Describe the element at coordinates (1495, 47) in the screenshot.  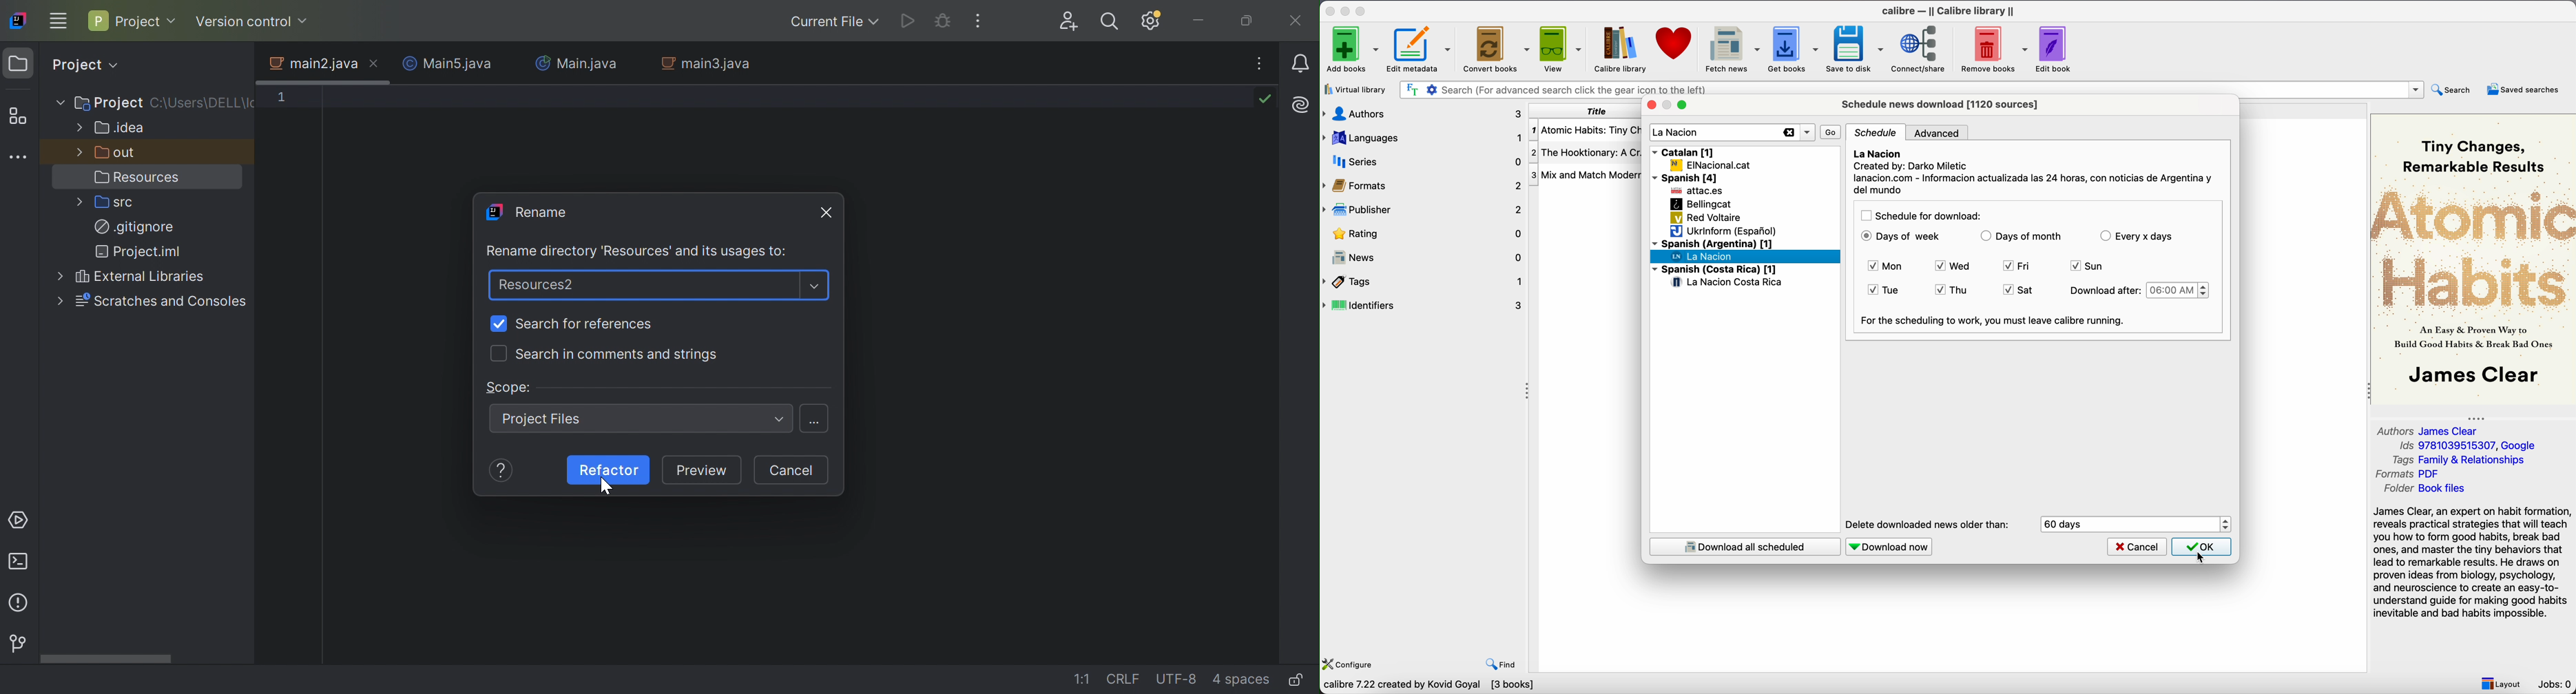
I see `convert books` at that location.